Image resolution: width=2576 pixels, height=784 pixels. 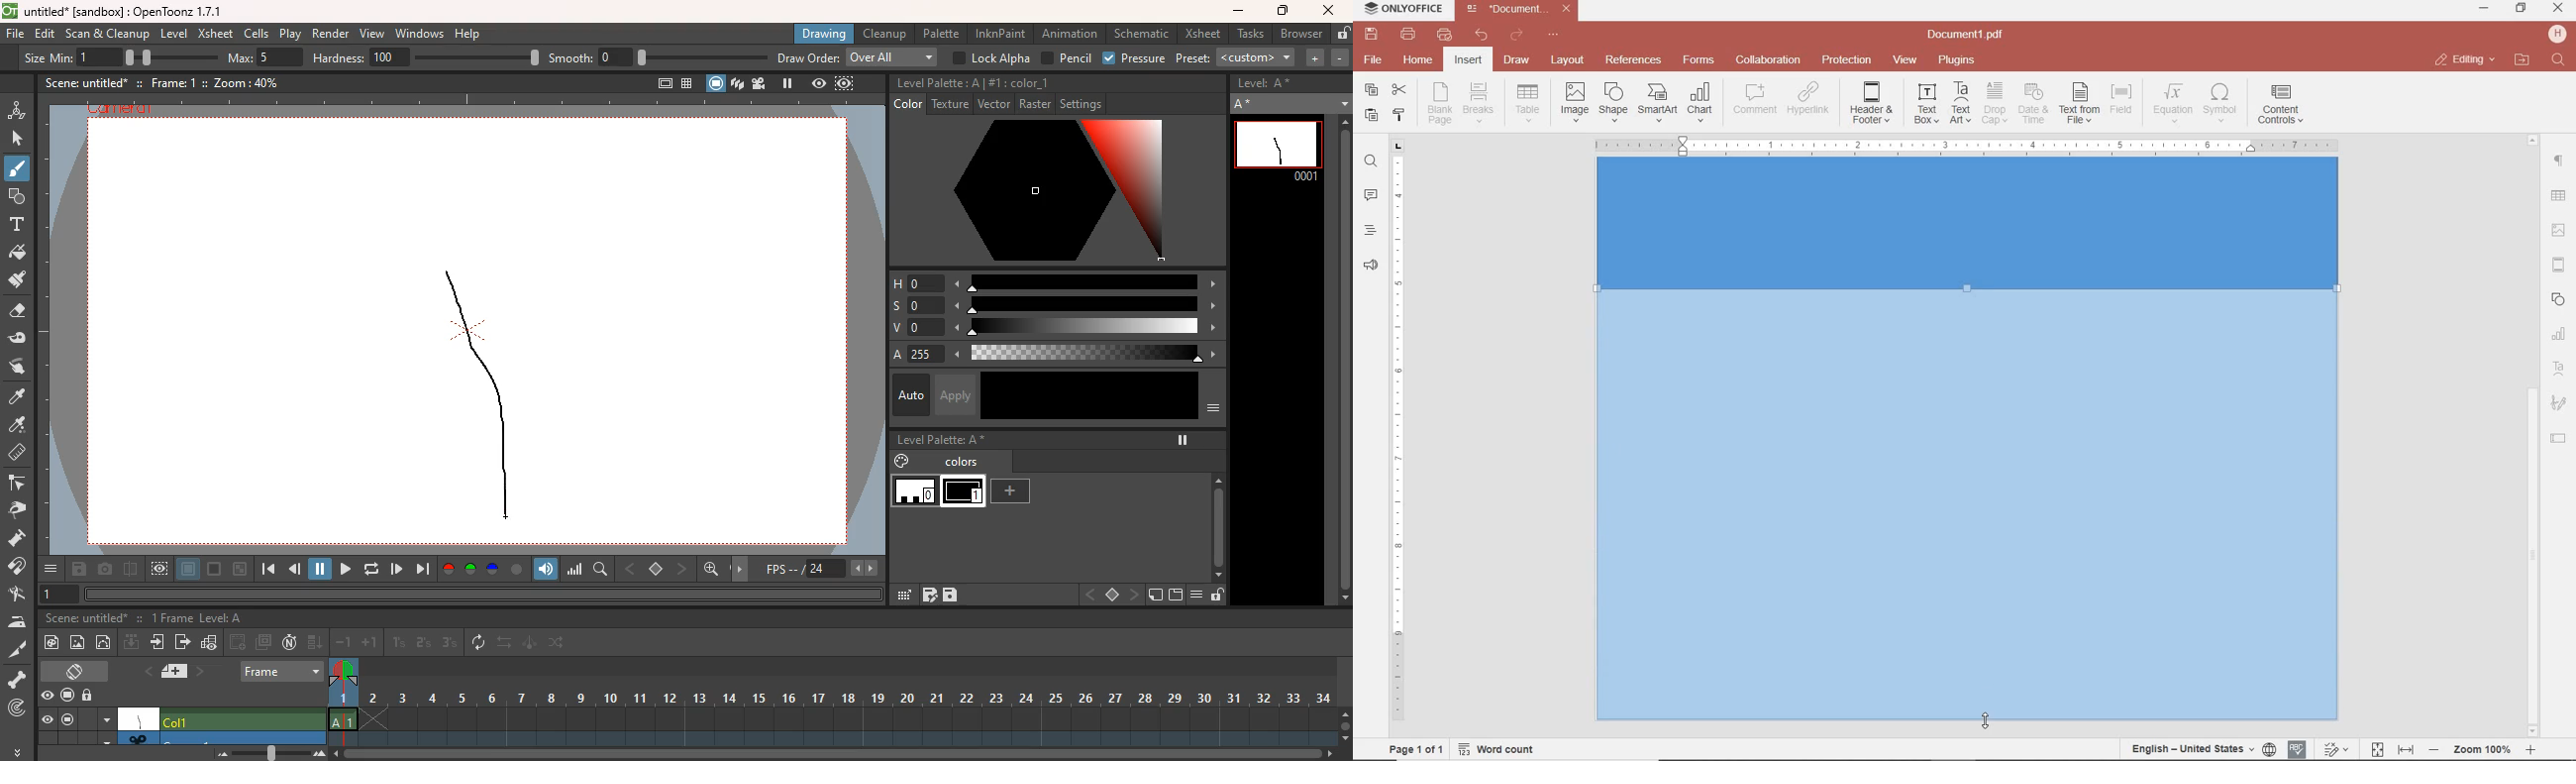 What do you see at coordinates (743, 568) in the screenshot?
I see `move` at bounding box center [743, 568].